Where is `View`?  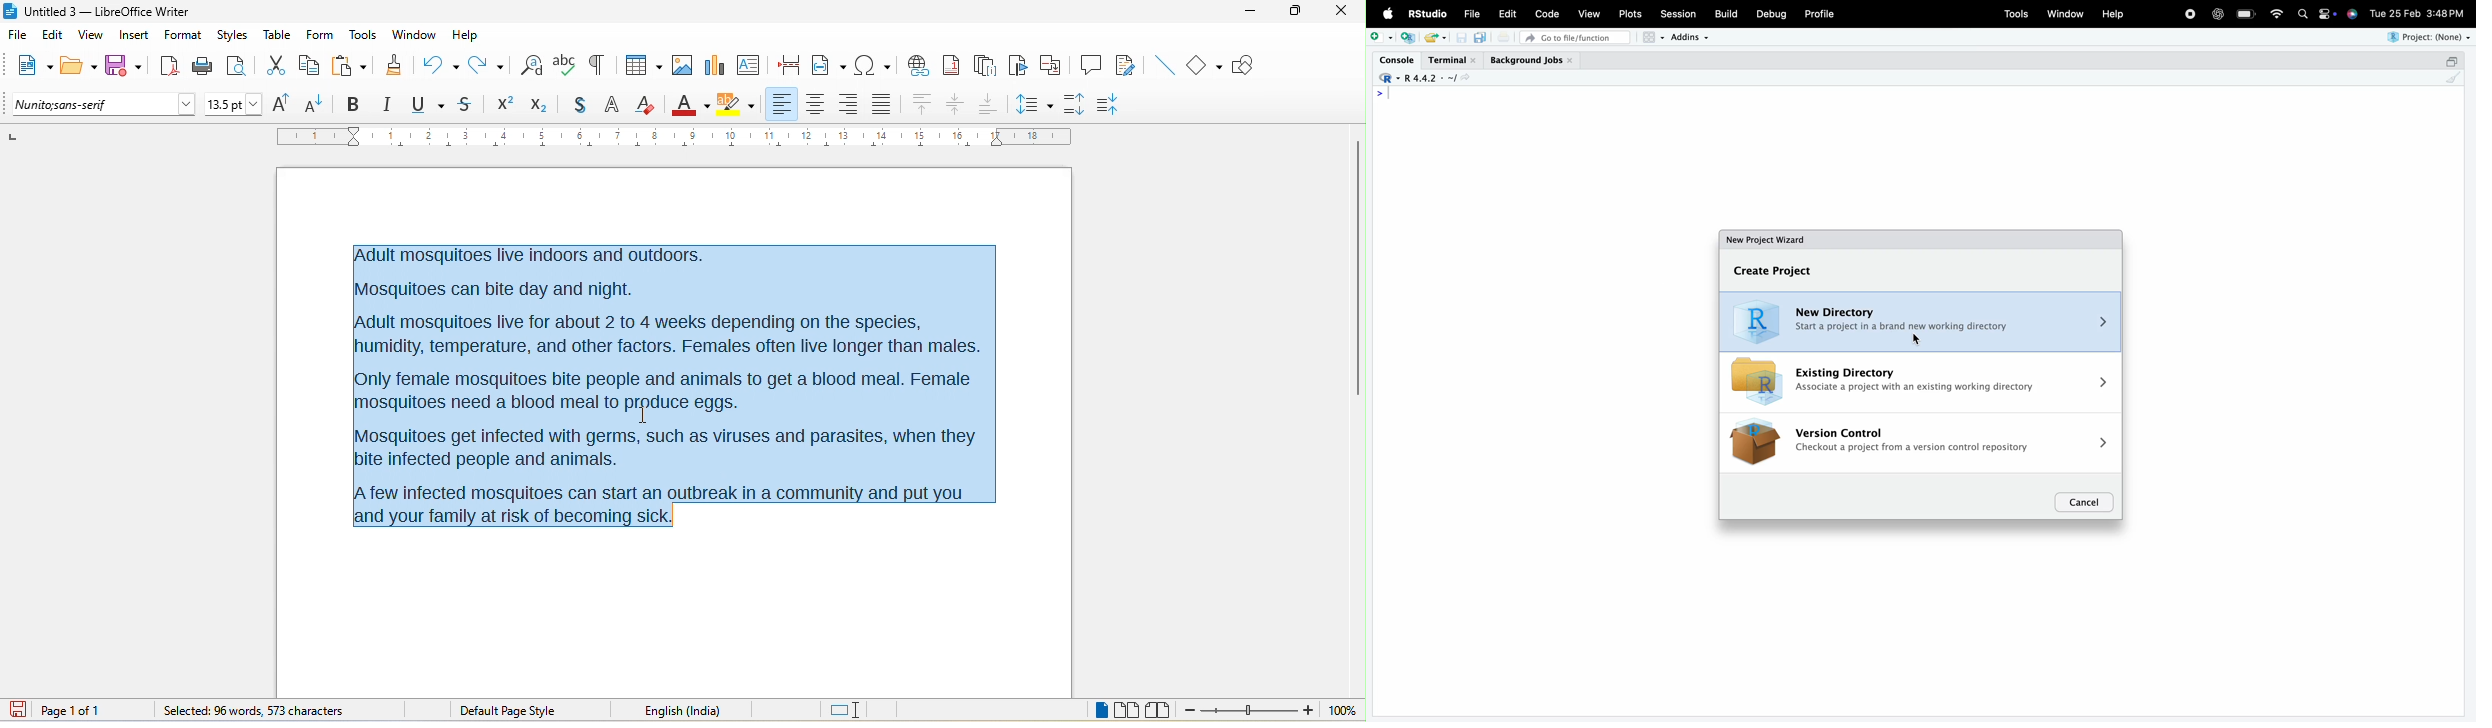 View is located at coordinates (1589, 12).